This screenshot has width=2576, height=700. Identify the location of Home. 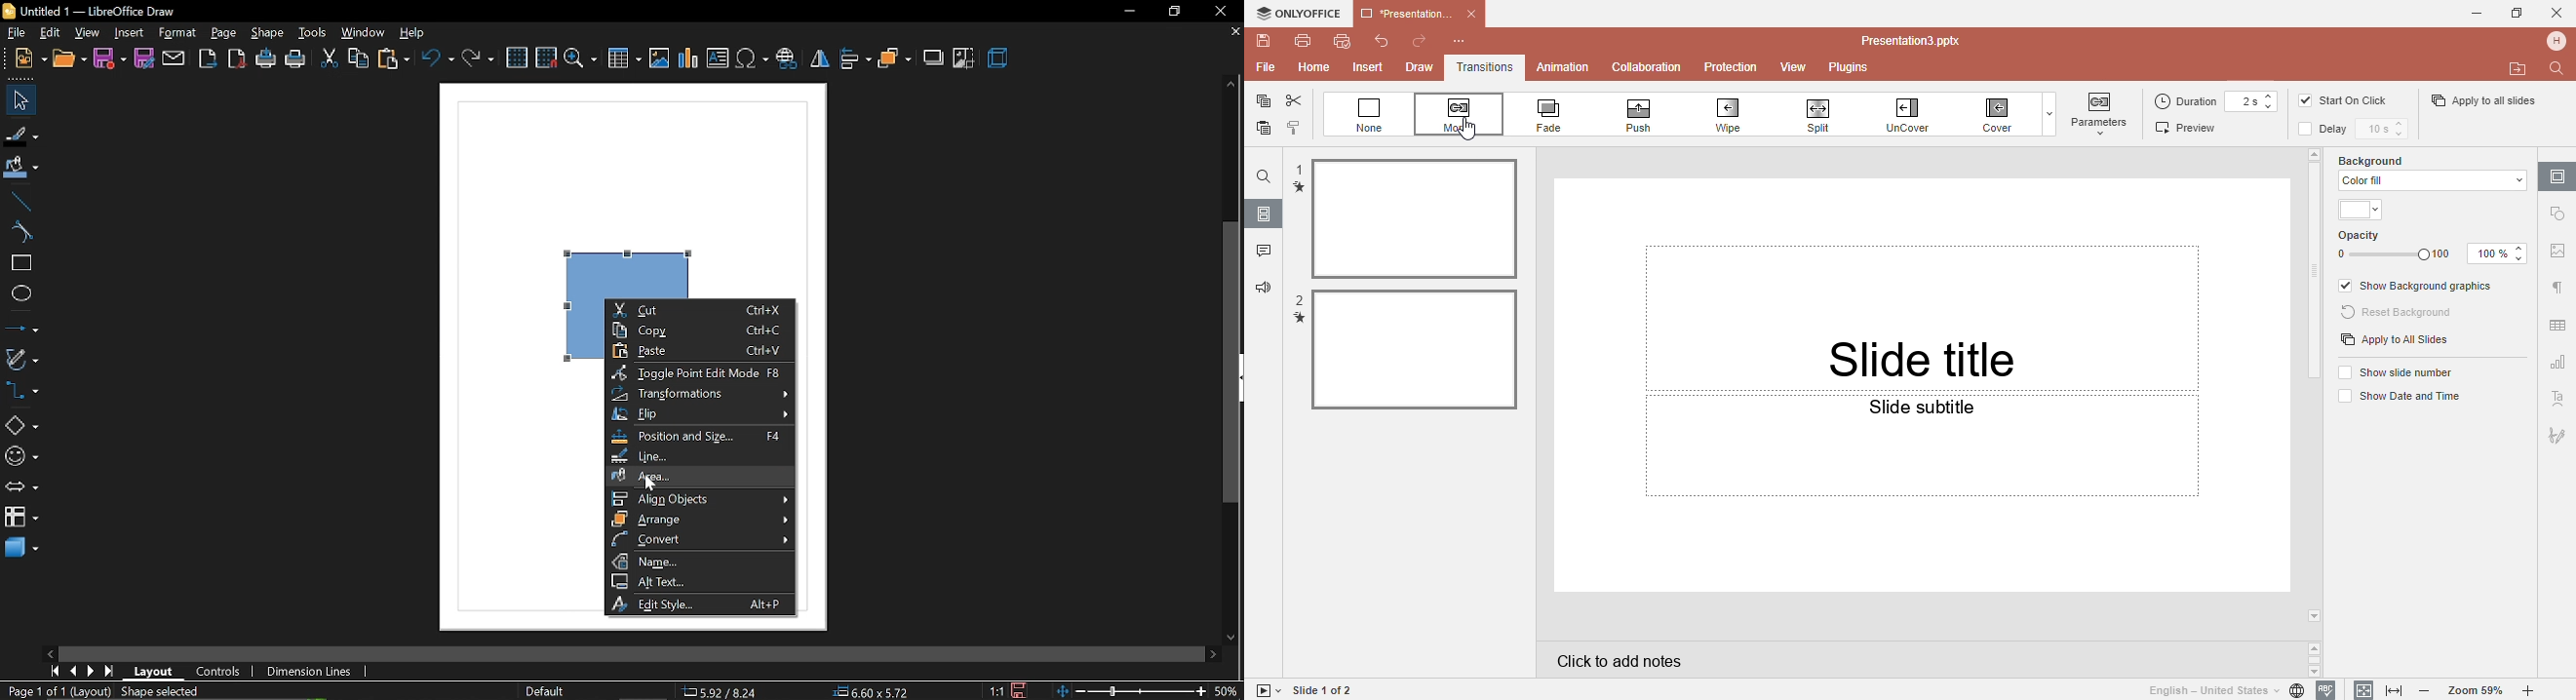
(1313, 67).